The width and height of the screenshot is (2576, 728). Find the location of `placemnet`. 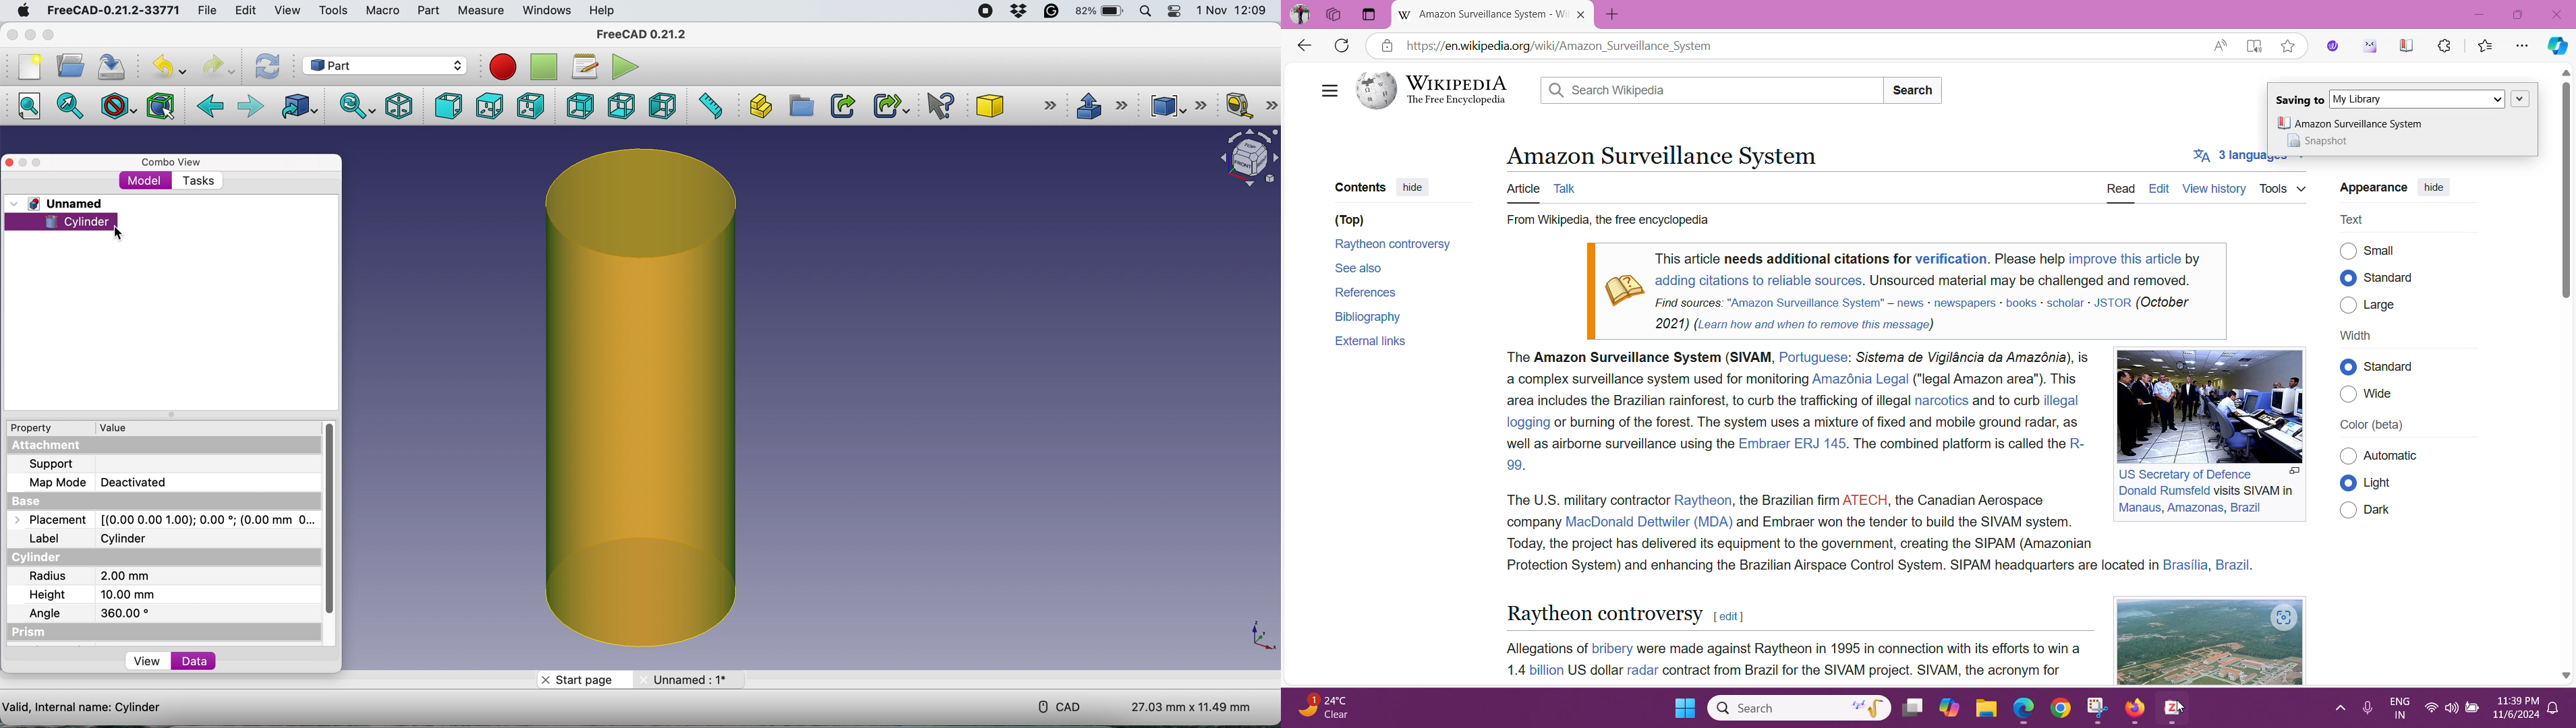

placemnet is located at coordinates (167, 519).